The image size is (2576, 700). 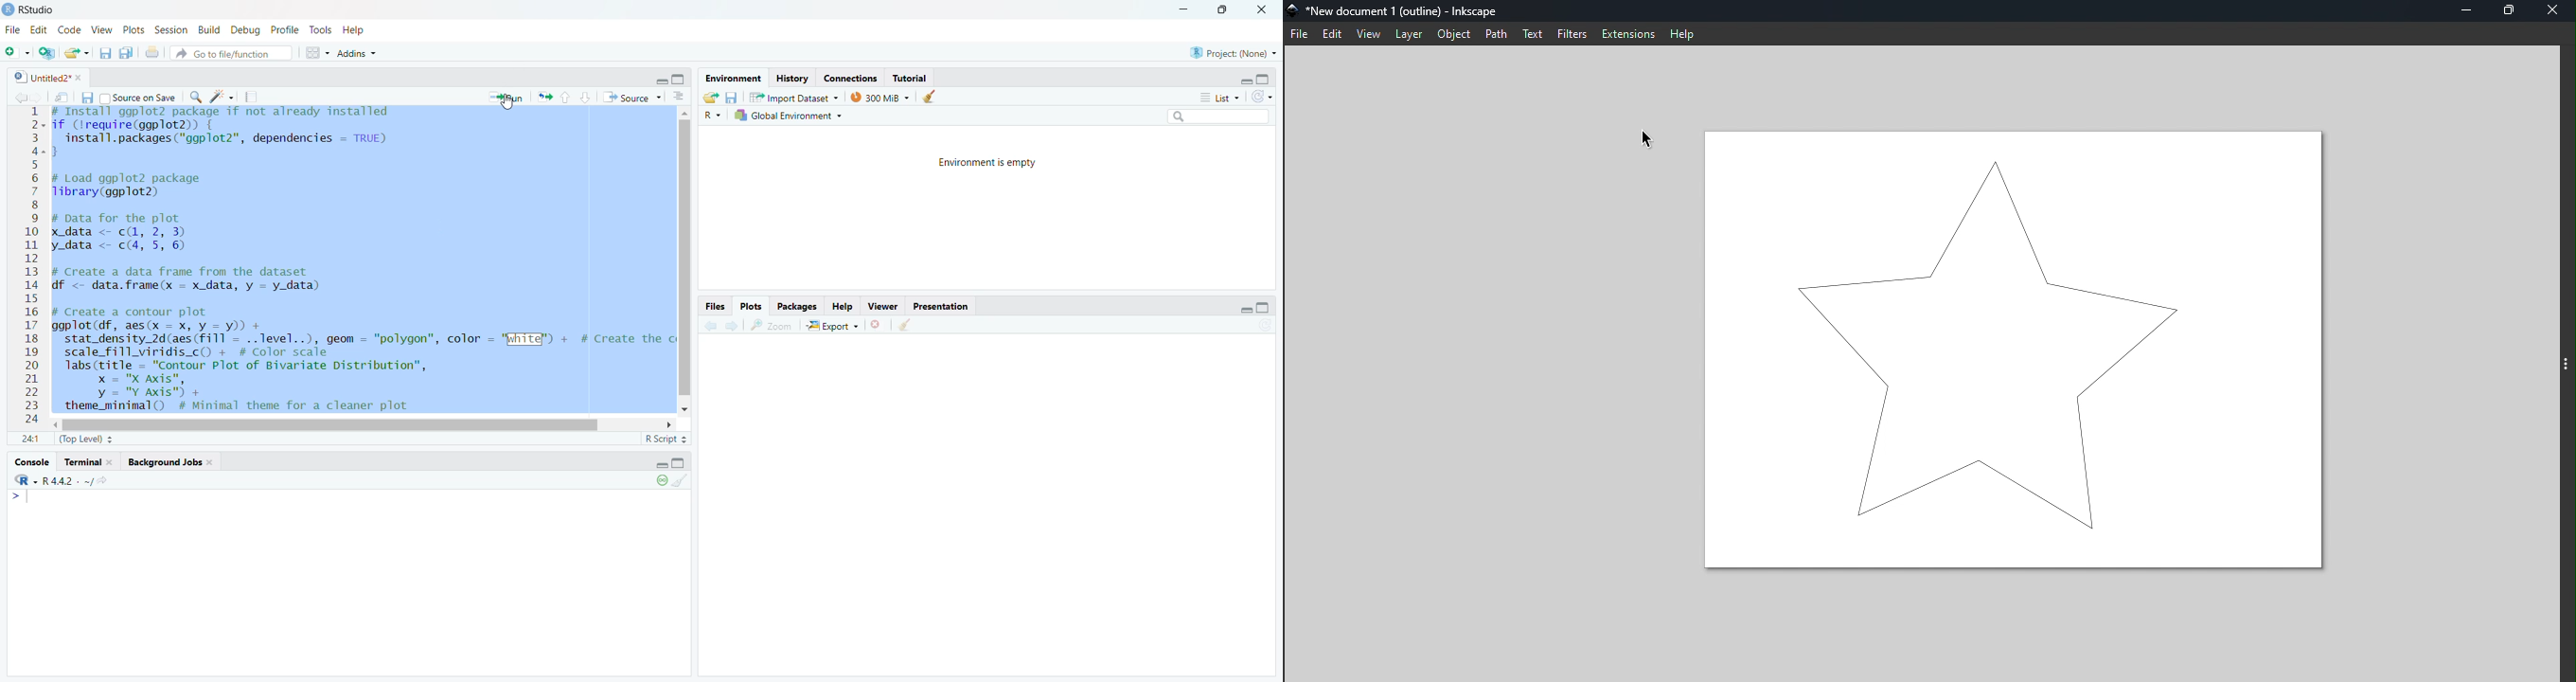 I want to click on find/replace, so click(x=194, y=98).